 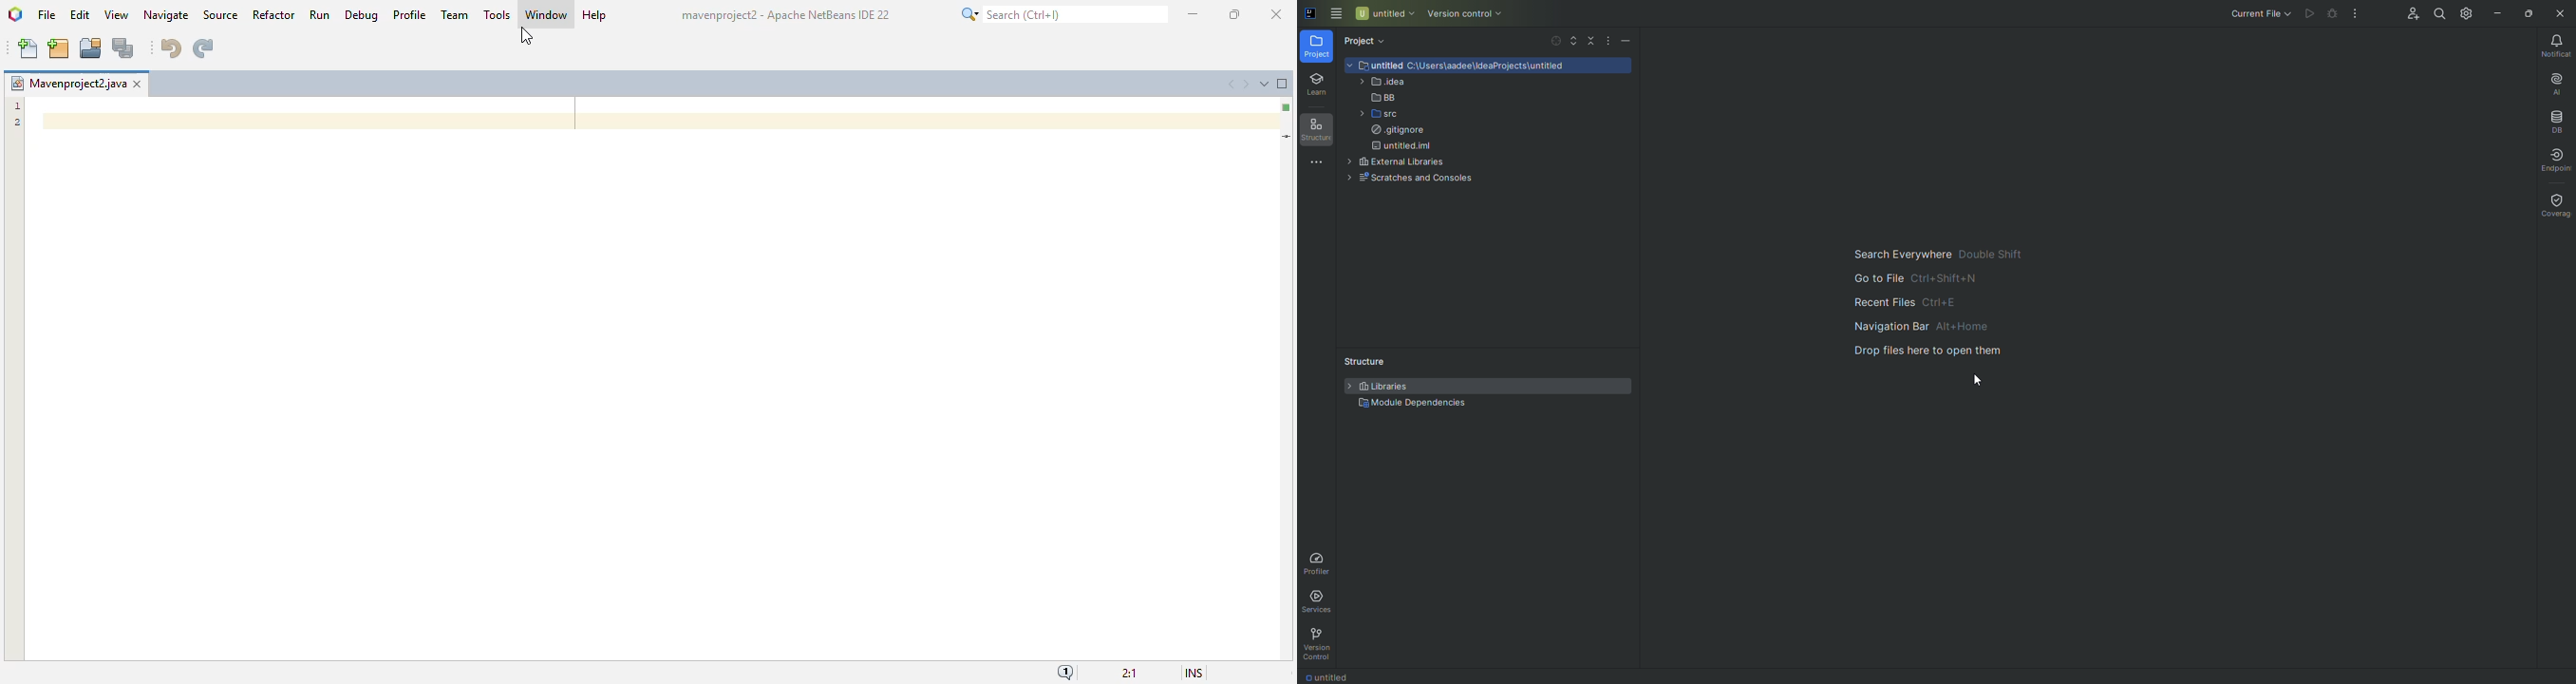 I want to click on cursor, so click(x=527, y=36).